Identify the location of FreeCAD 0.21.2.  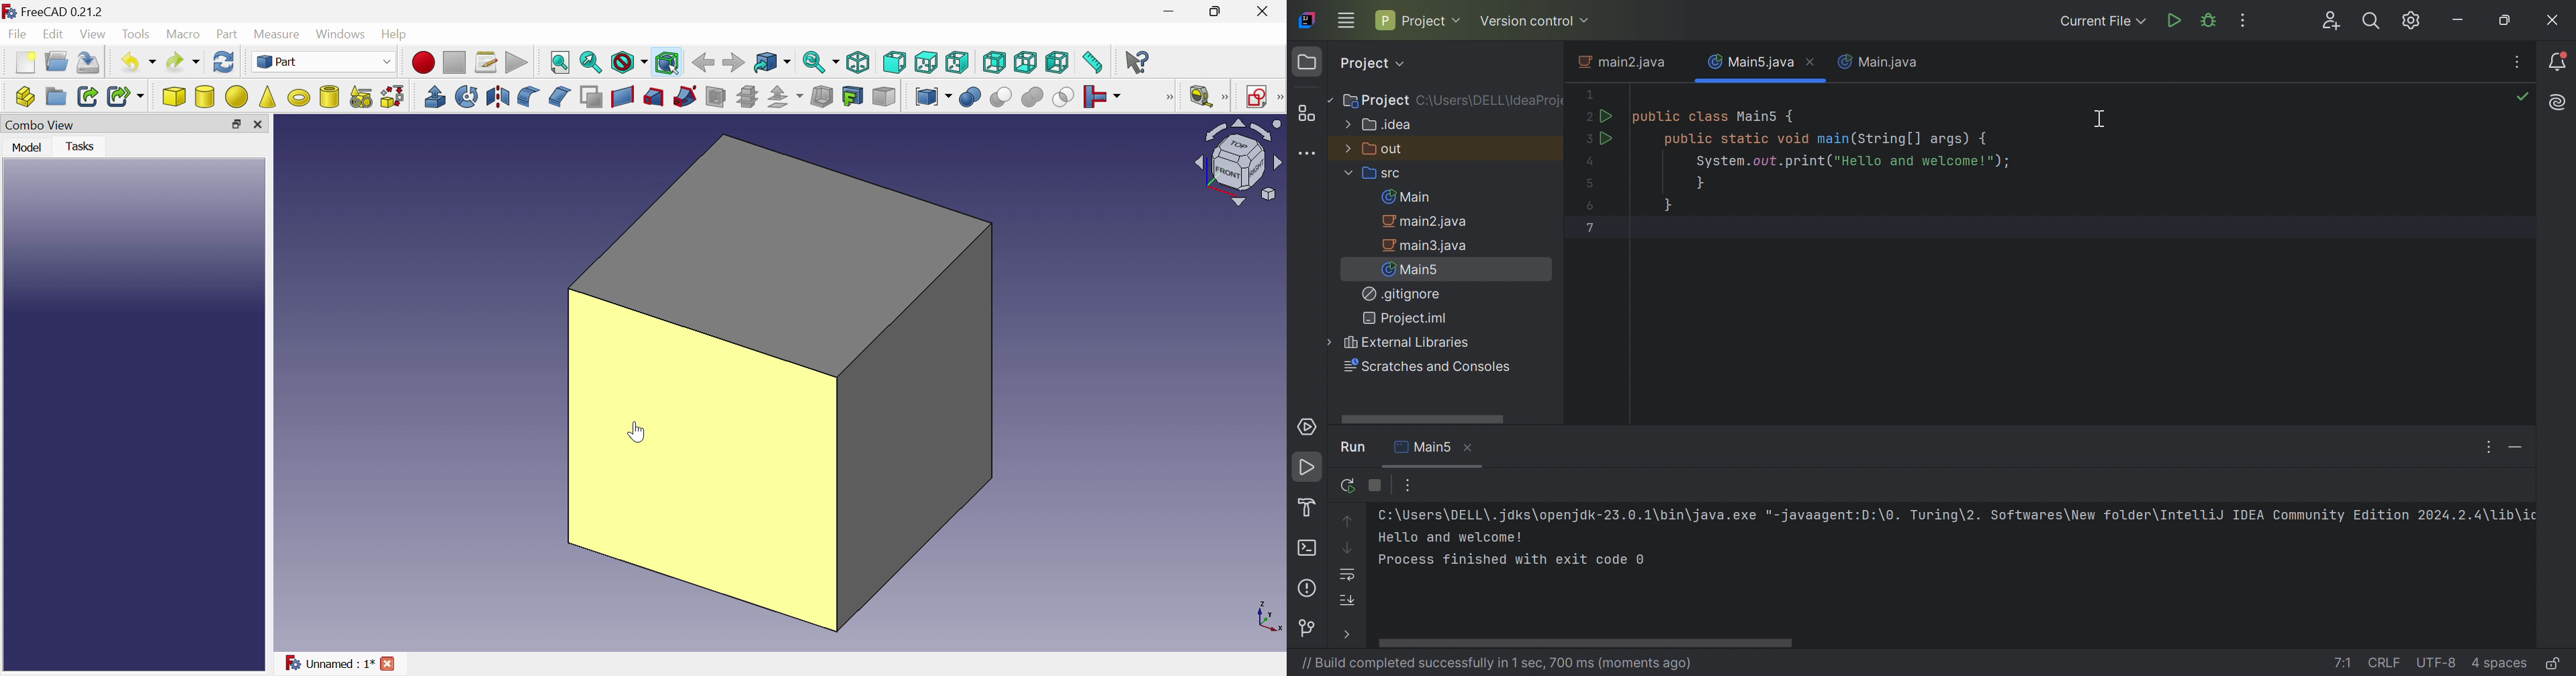
(65, 11).